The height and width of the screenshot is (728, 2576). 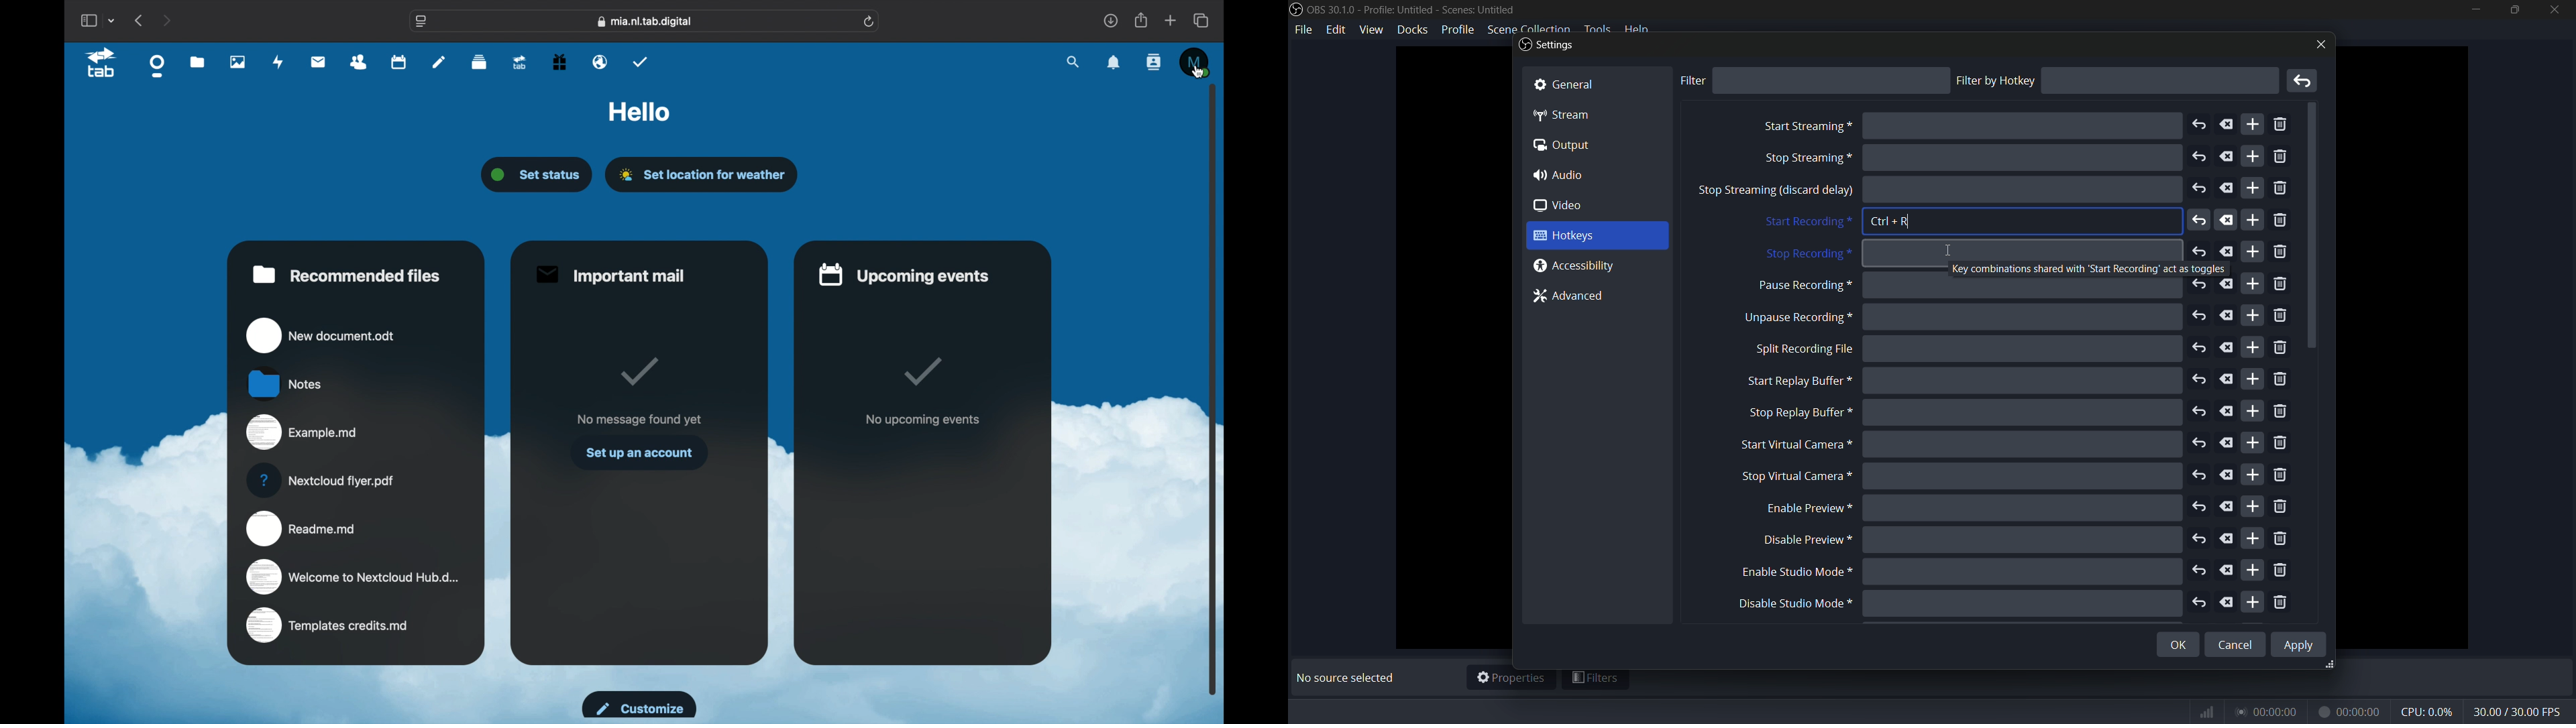 I want to click on remove, so click(x=2281, y=222).